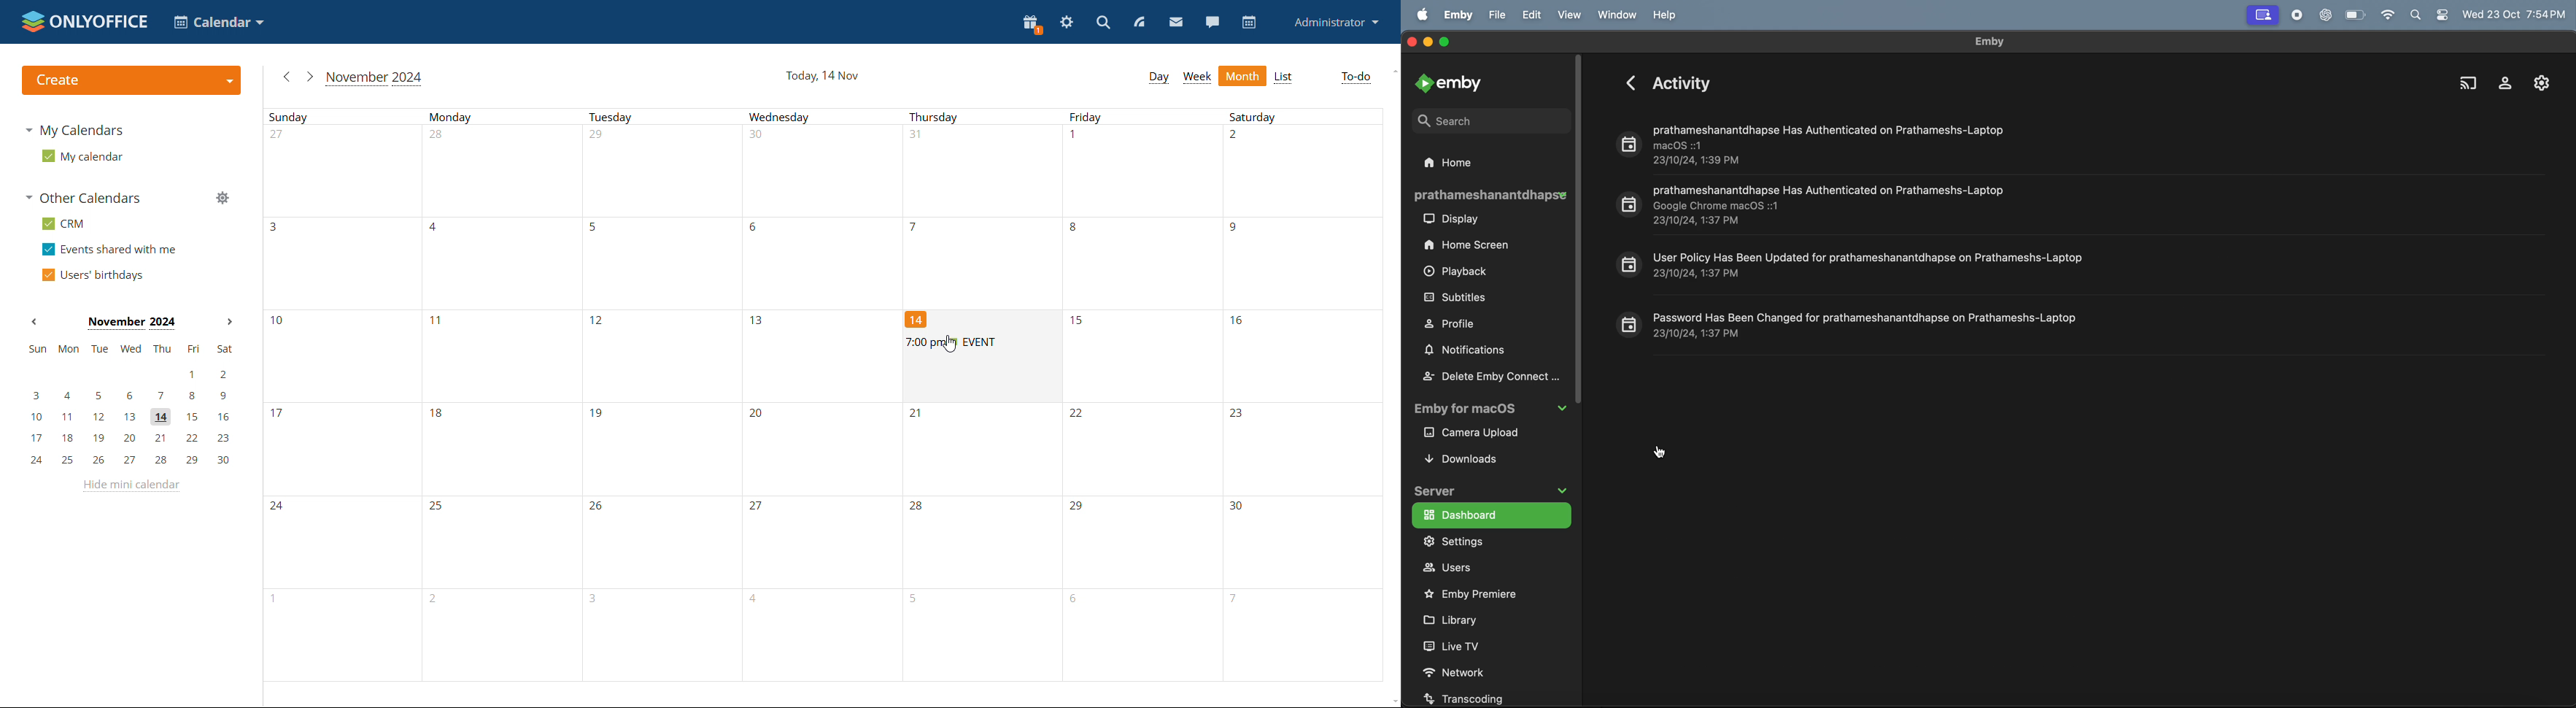  What do you see at coordinates (1850, 324) in the screenshot?
I see `io] Password Has Been Changed for prathameshanantdhapse on Prathameshs-Laptop
23/10/24, 1:37 PM` at bounding box center [1850, 324].